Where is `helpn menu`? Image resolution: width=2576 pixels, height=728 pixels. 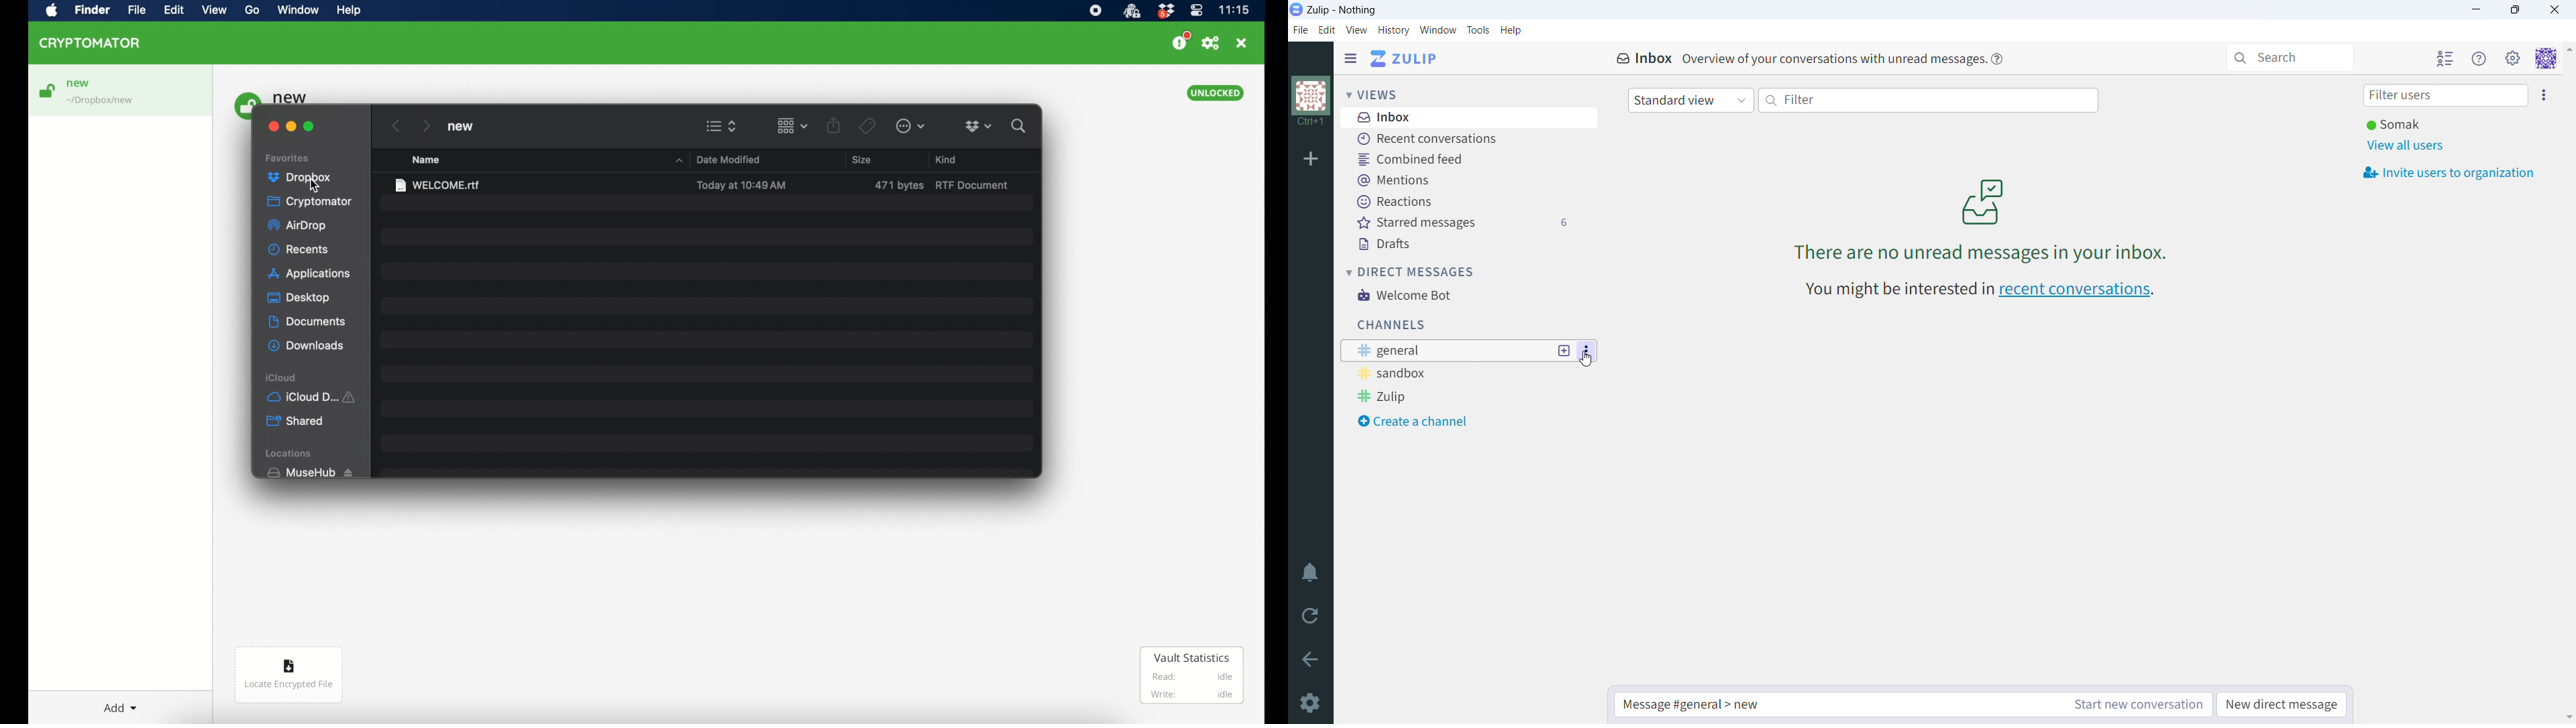
helpn menu is located at coordinates (2479, 58).